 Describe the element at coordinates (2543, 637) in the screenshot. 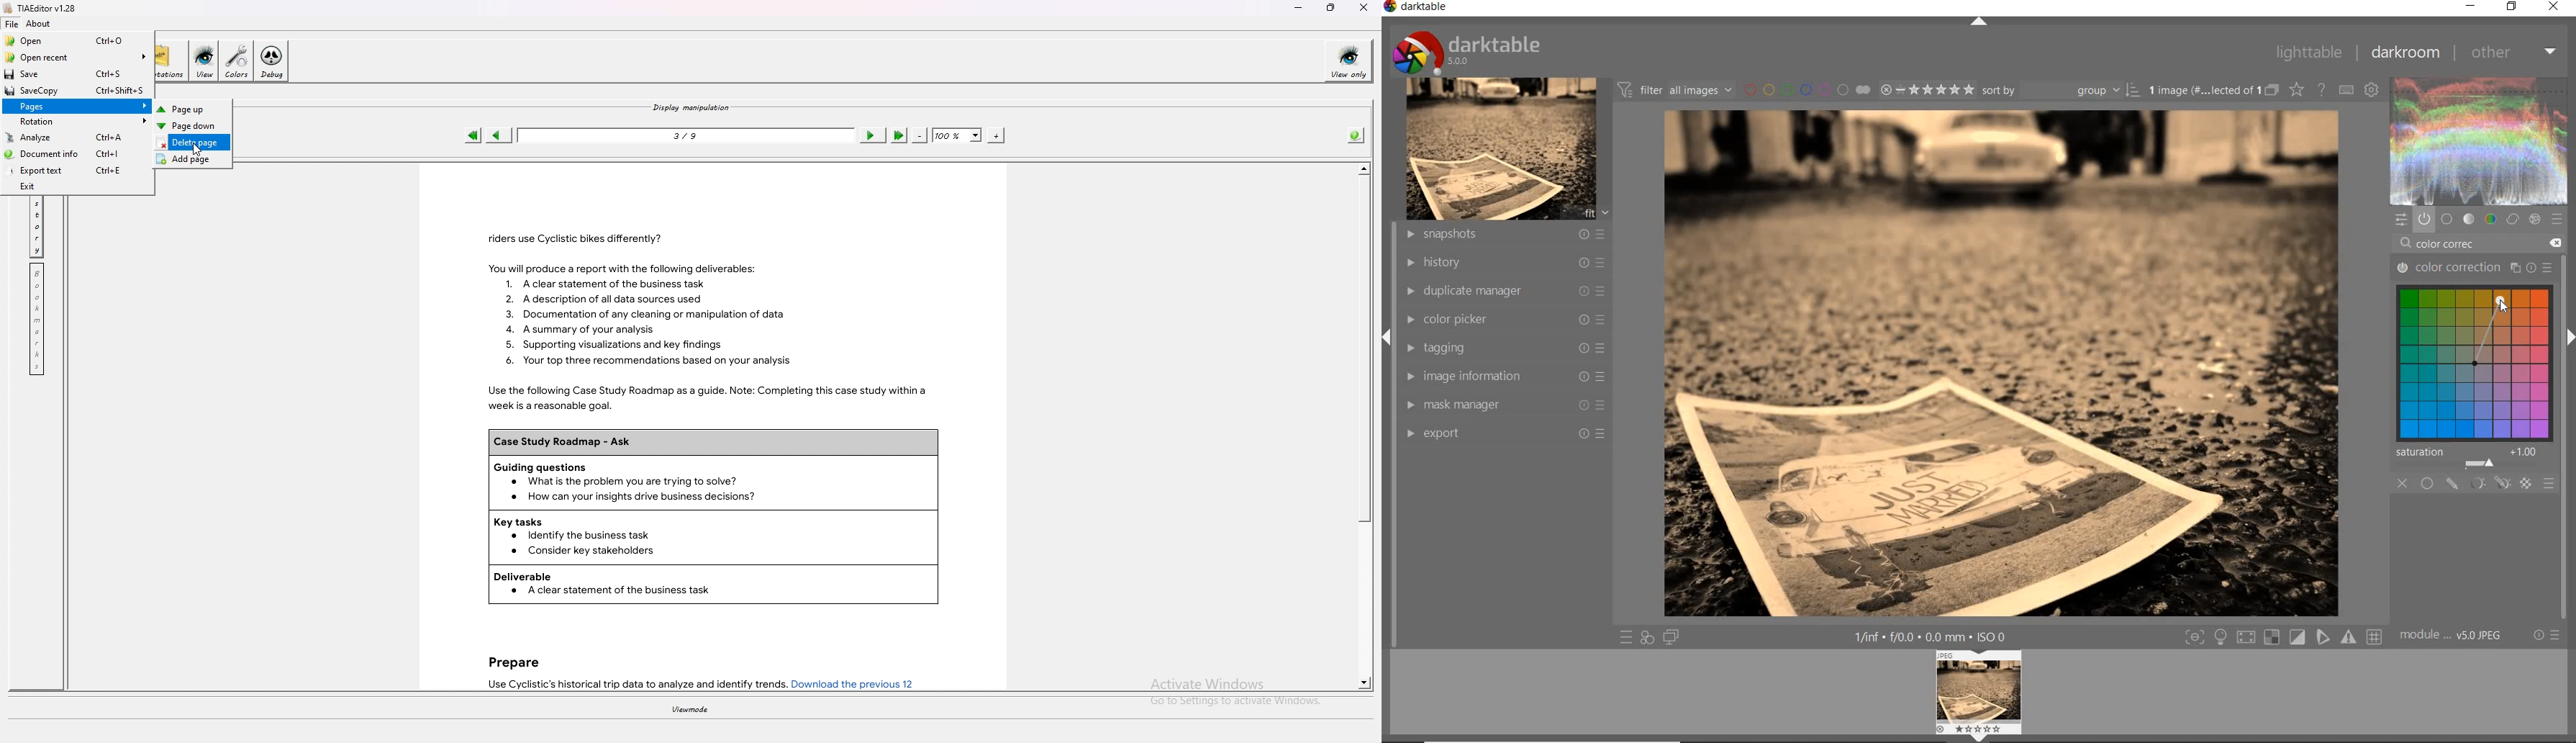

I see `reset or preset & preference` at that location.